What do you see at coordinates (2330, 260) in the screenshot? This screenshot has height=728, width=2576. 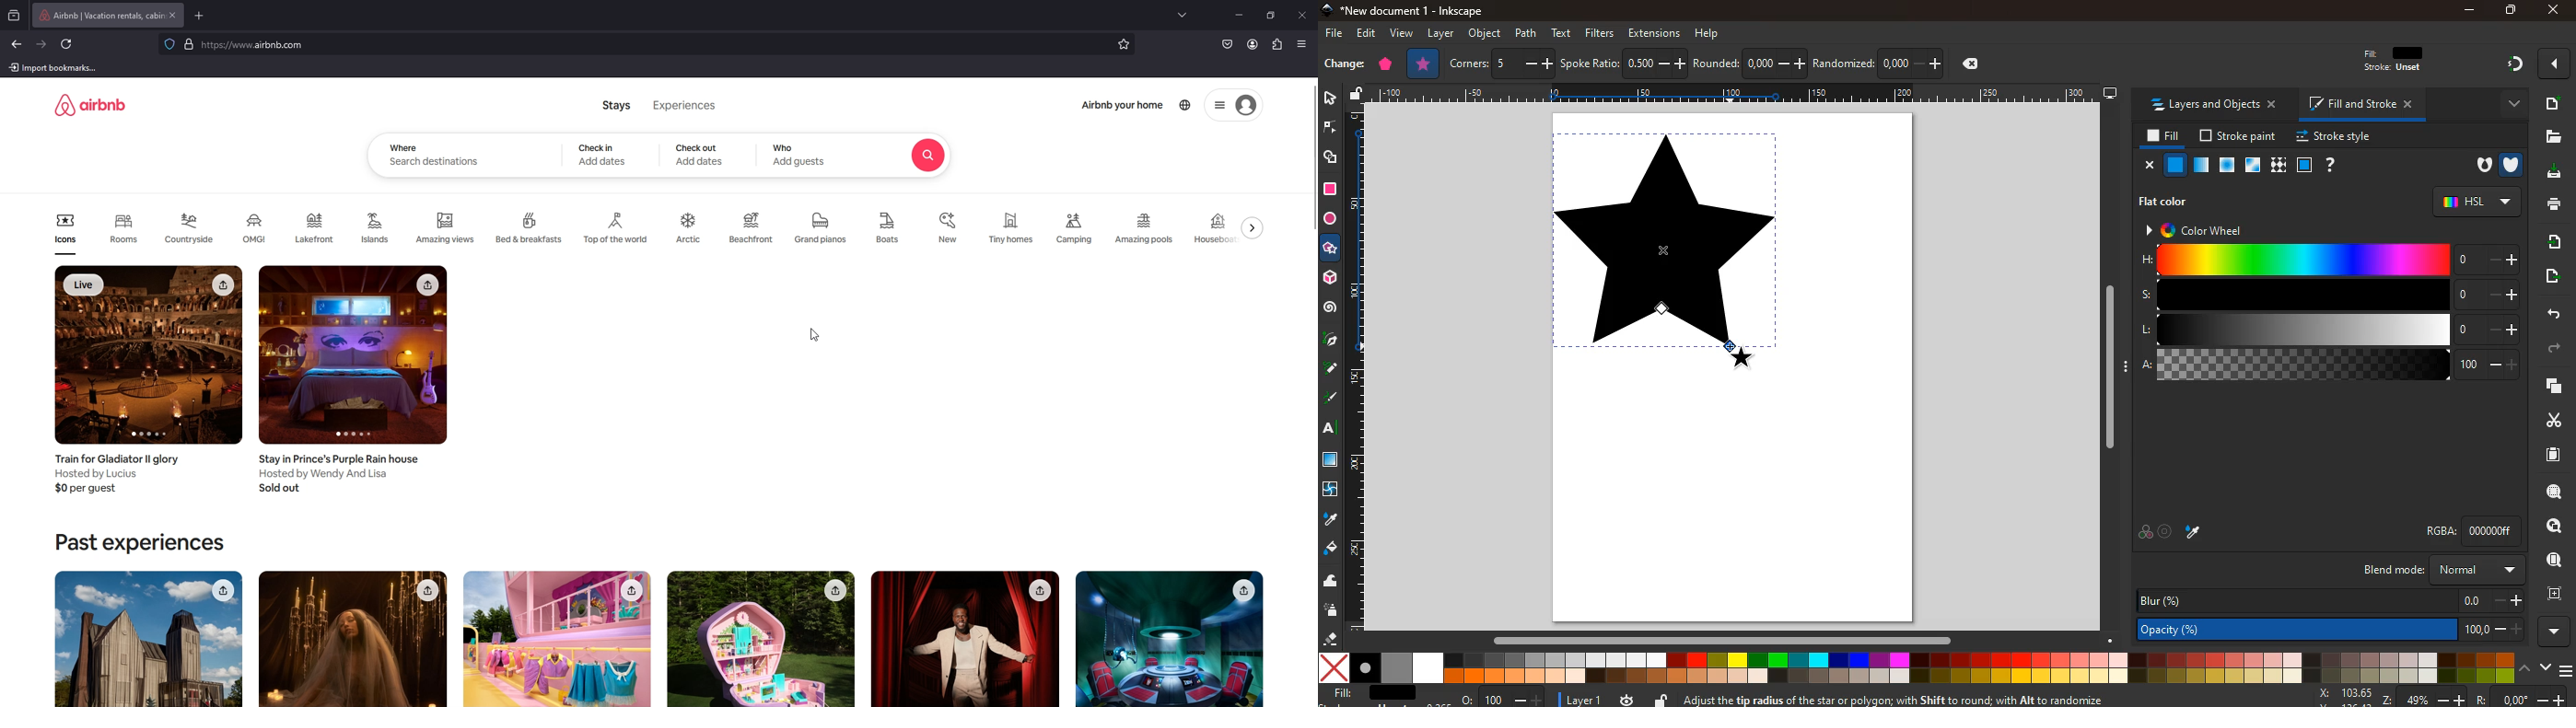 I see `h` at bounding box center [2330, 260].